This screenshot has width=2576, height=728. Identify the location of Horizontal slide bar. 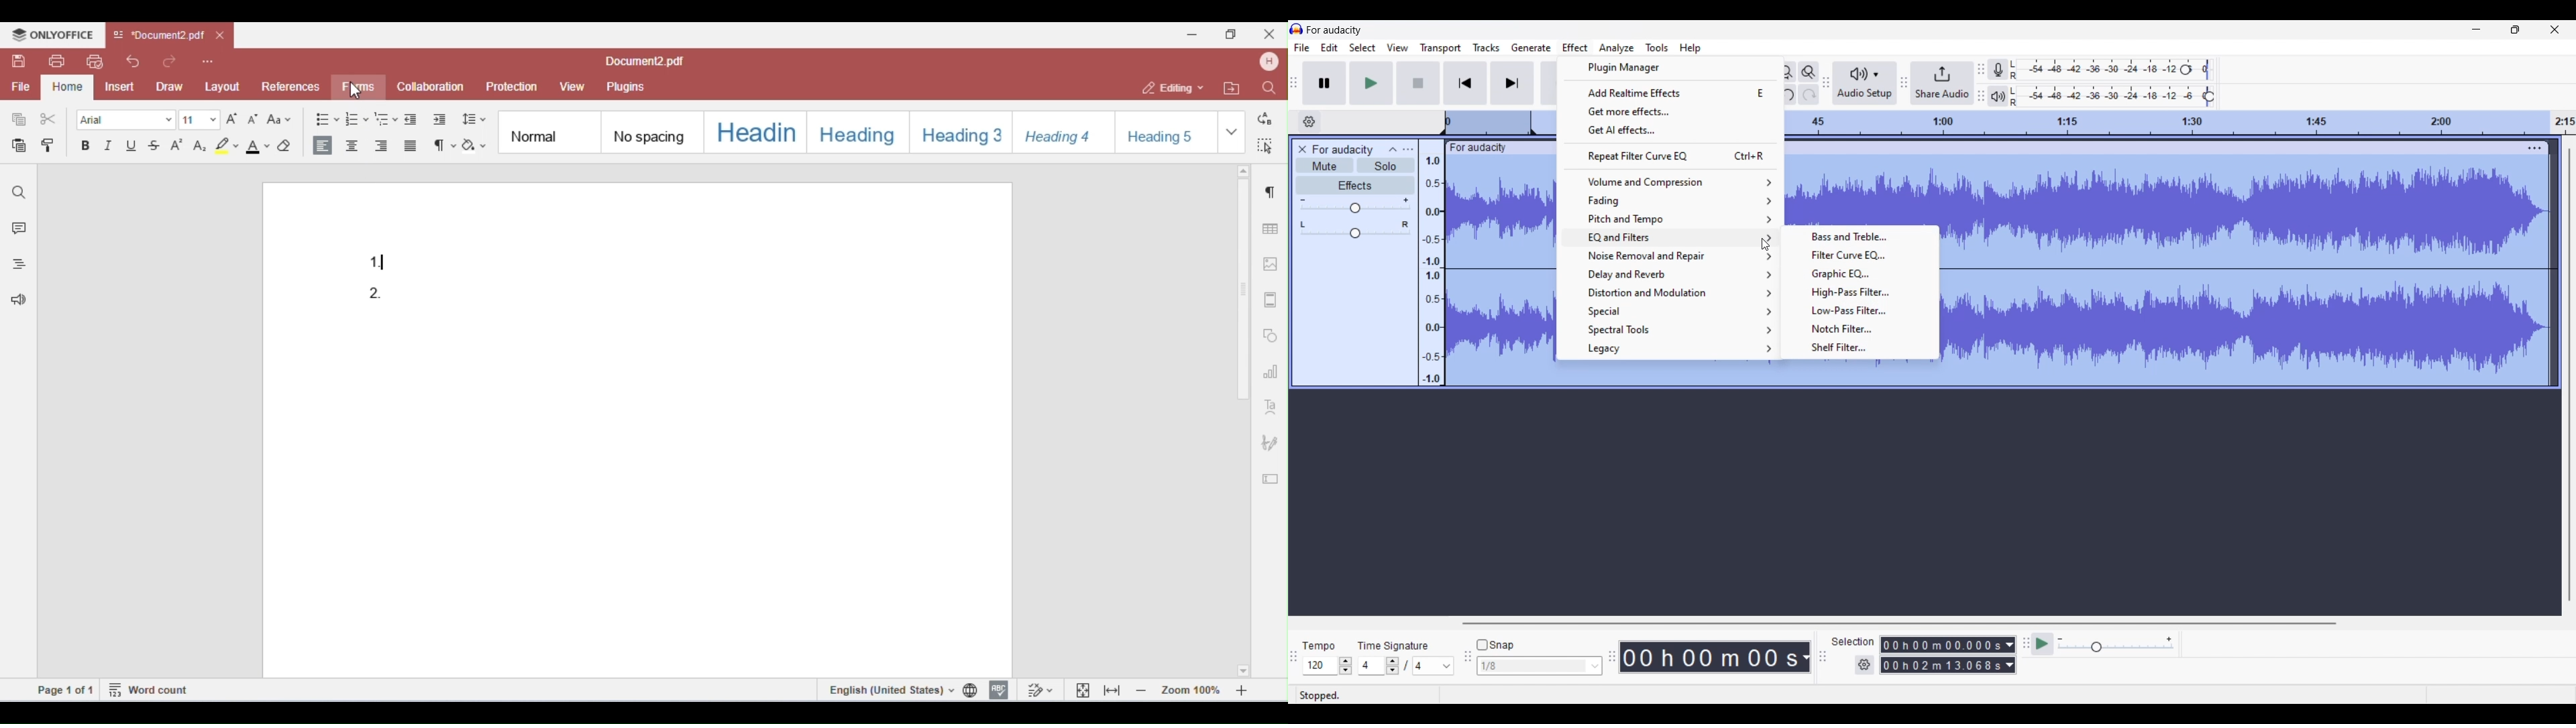
(1899, 623).